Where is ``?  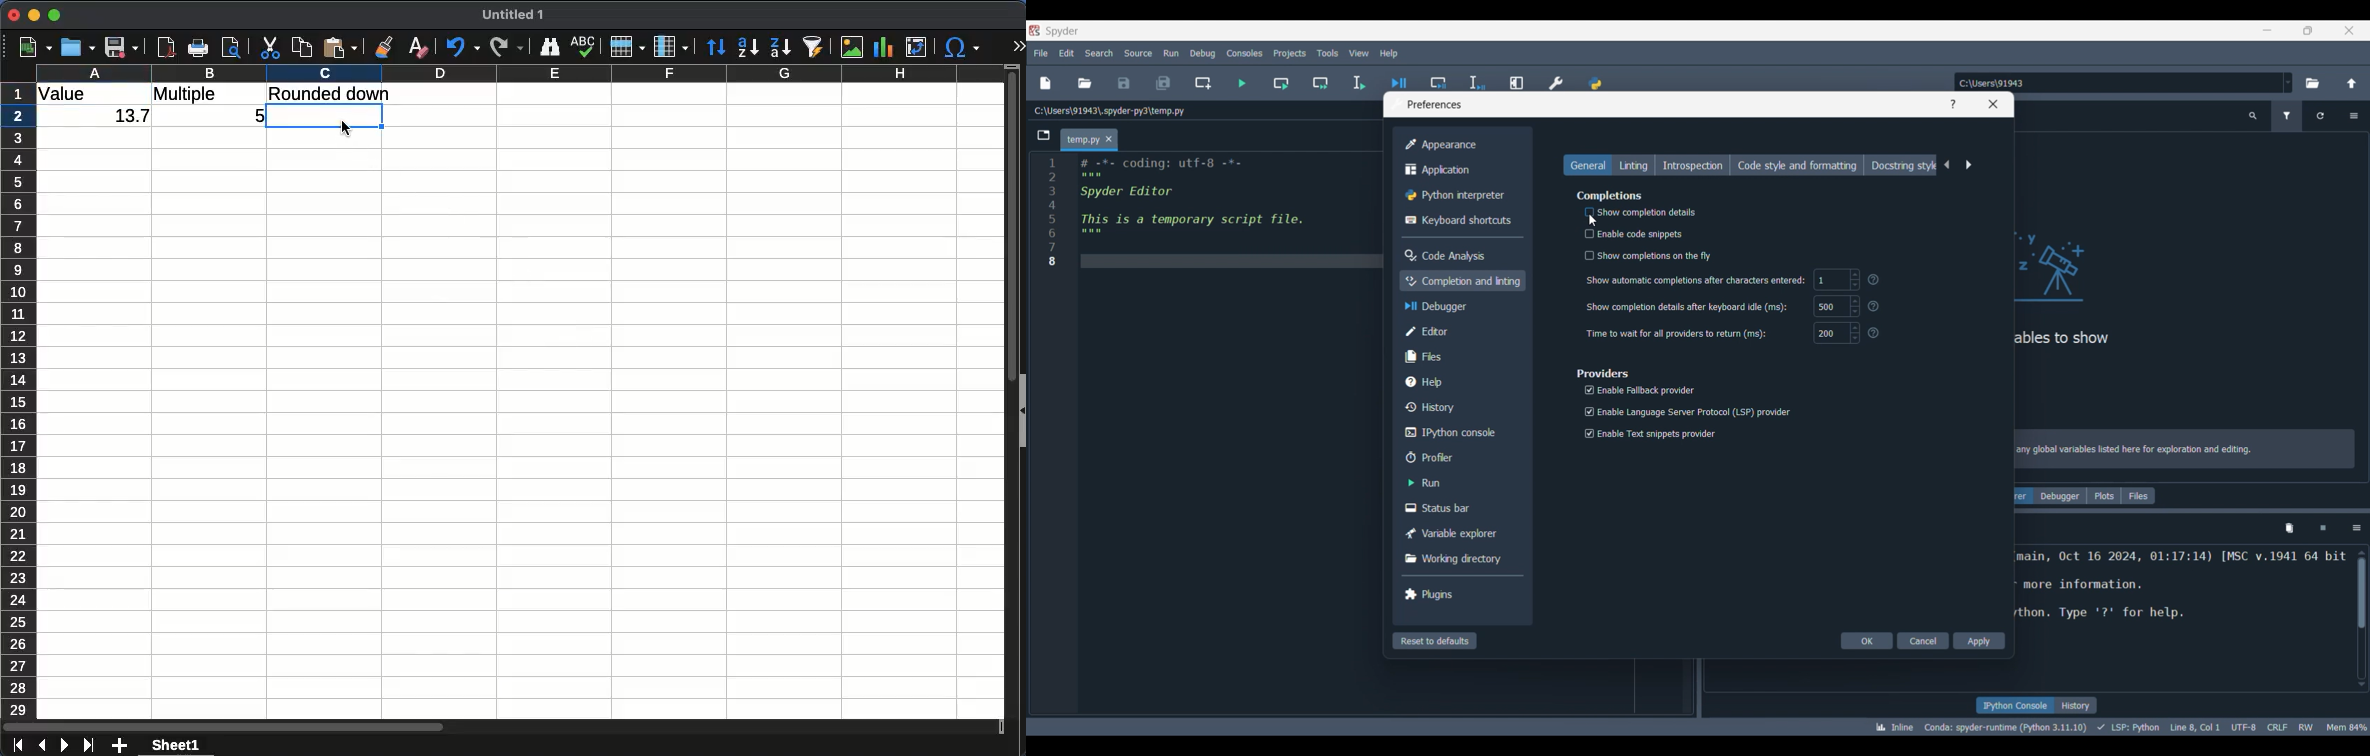
 is located at coordinates (1877, 281).